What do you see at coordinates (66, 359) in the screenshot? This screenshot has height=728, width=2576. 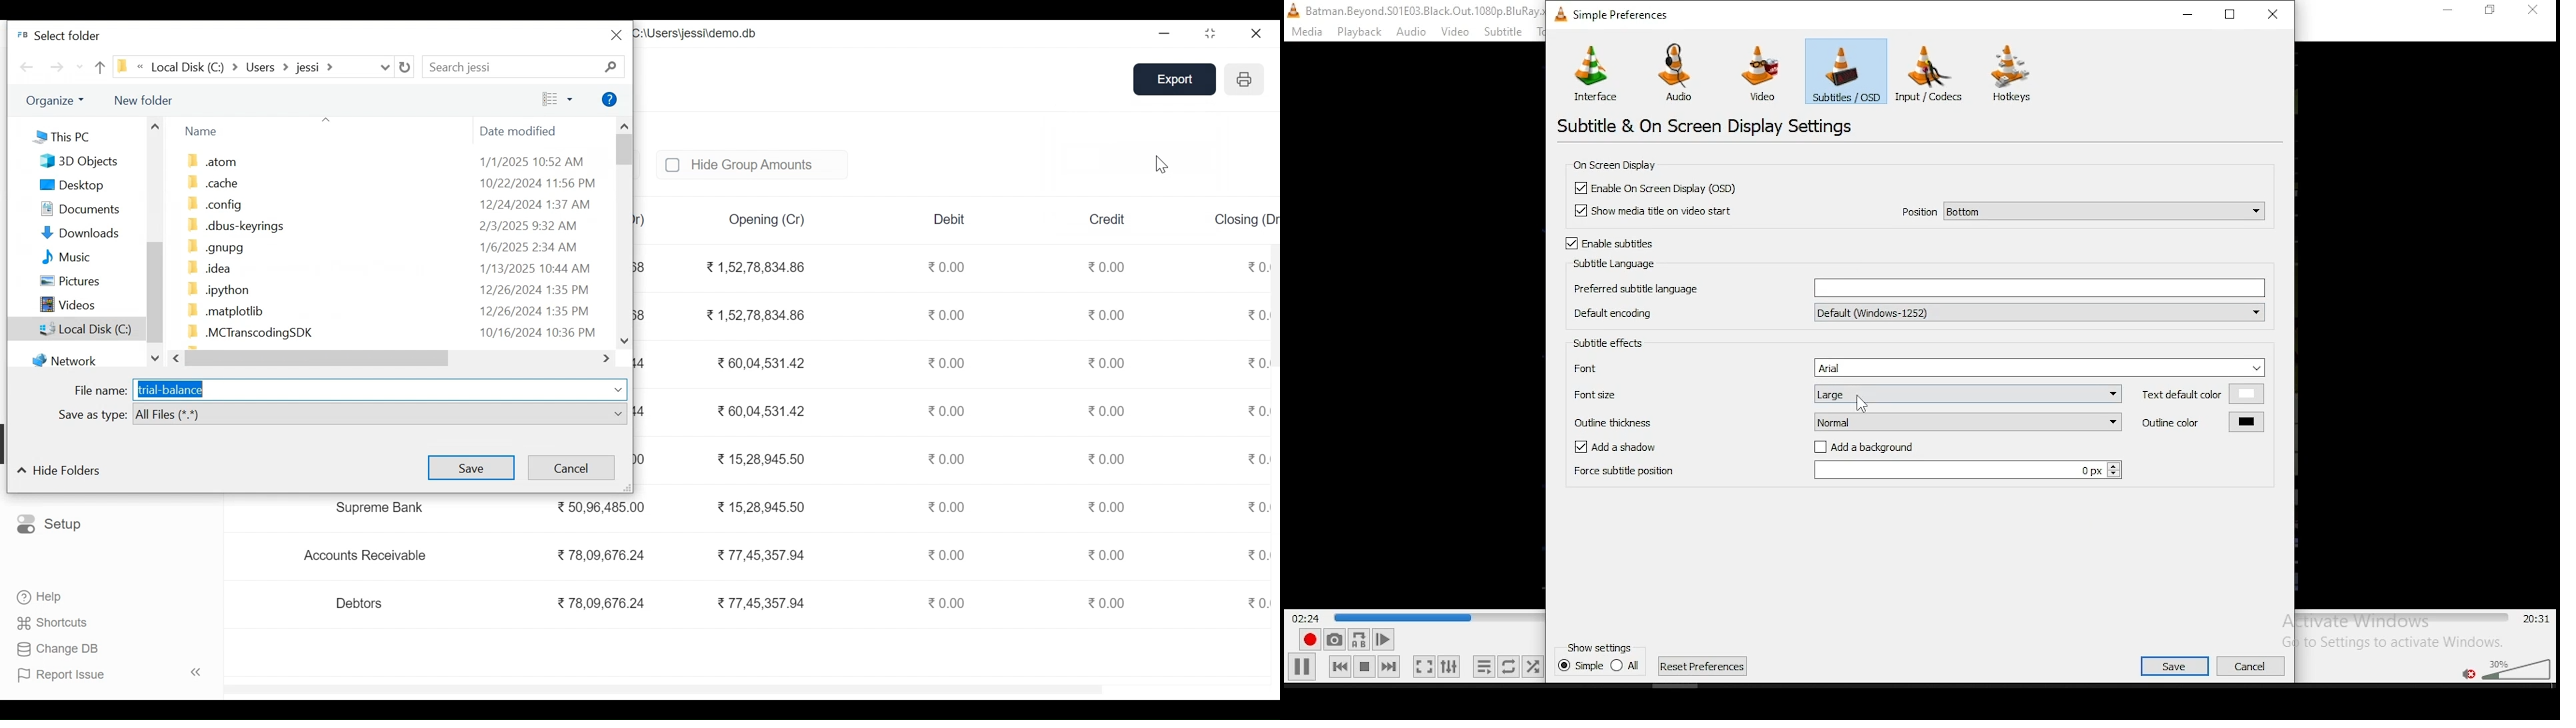 I see `Network` at bounding box center [66, 359].